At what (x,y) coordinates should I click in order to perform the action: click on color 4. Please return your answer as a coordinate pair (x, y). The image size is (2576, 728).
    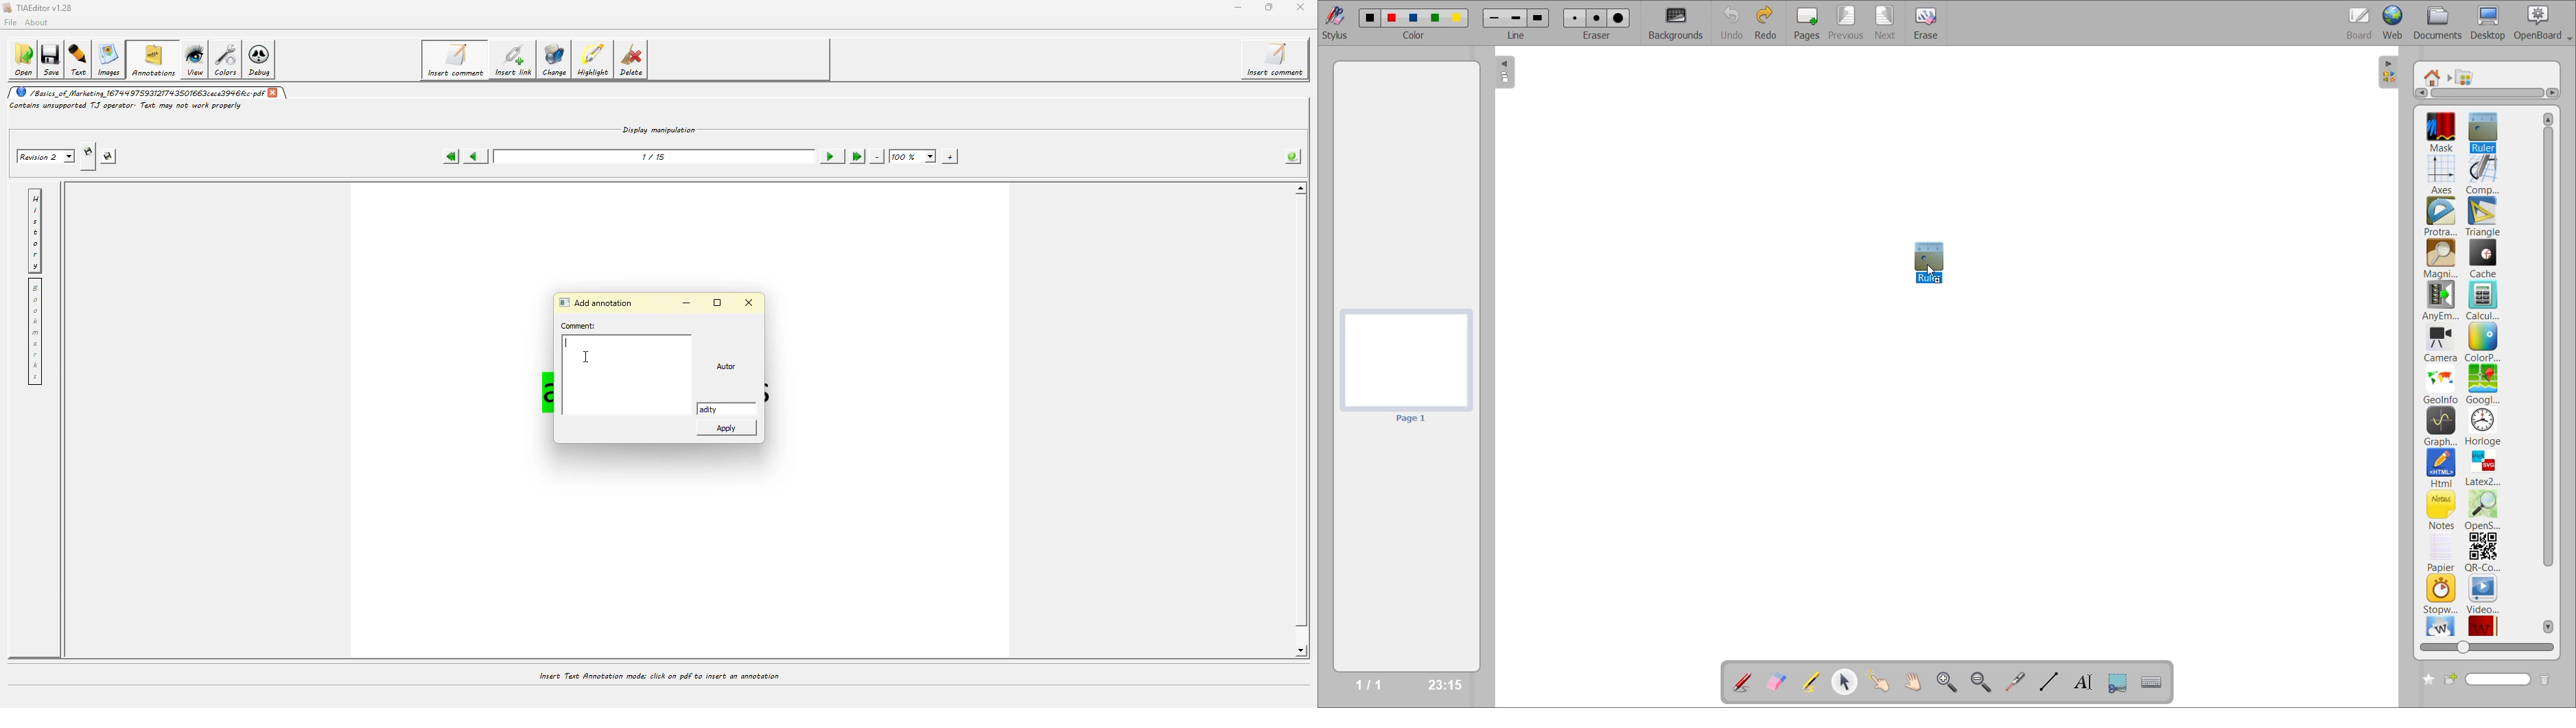
    Looking at the image, I should click on (1434, 19).